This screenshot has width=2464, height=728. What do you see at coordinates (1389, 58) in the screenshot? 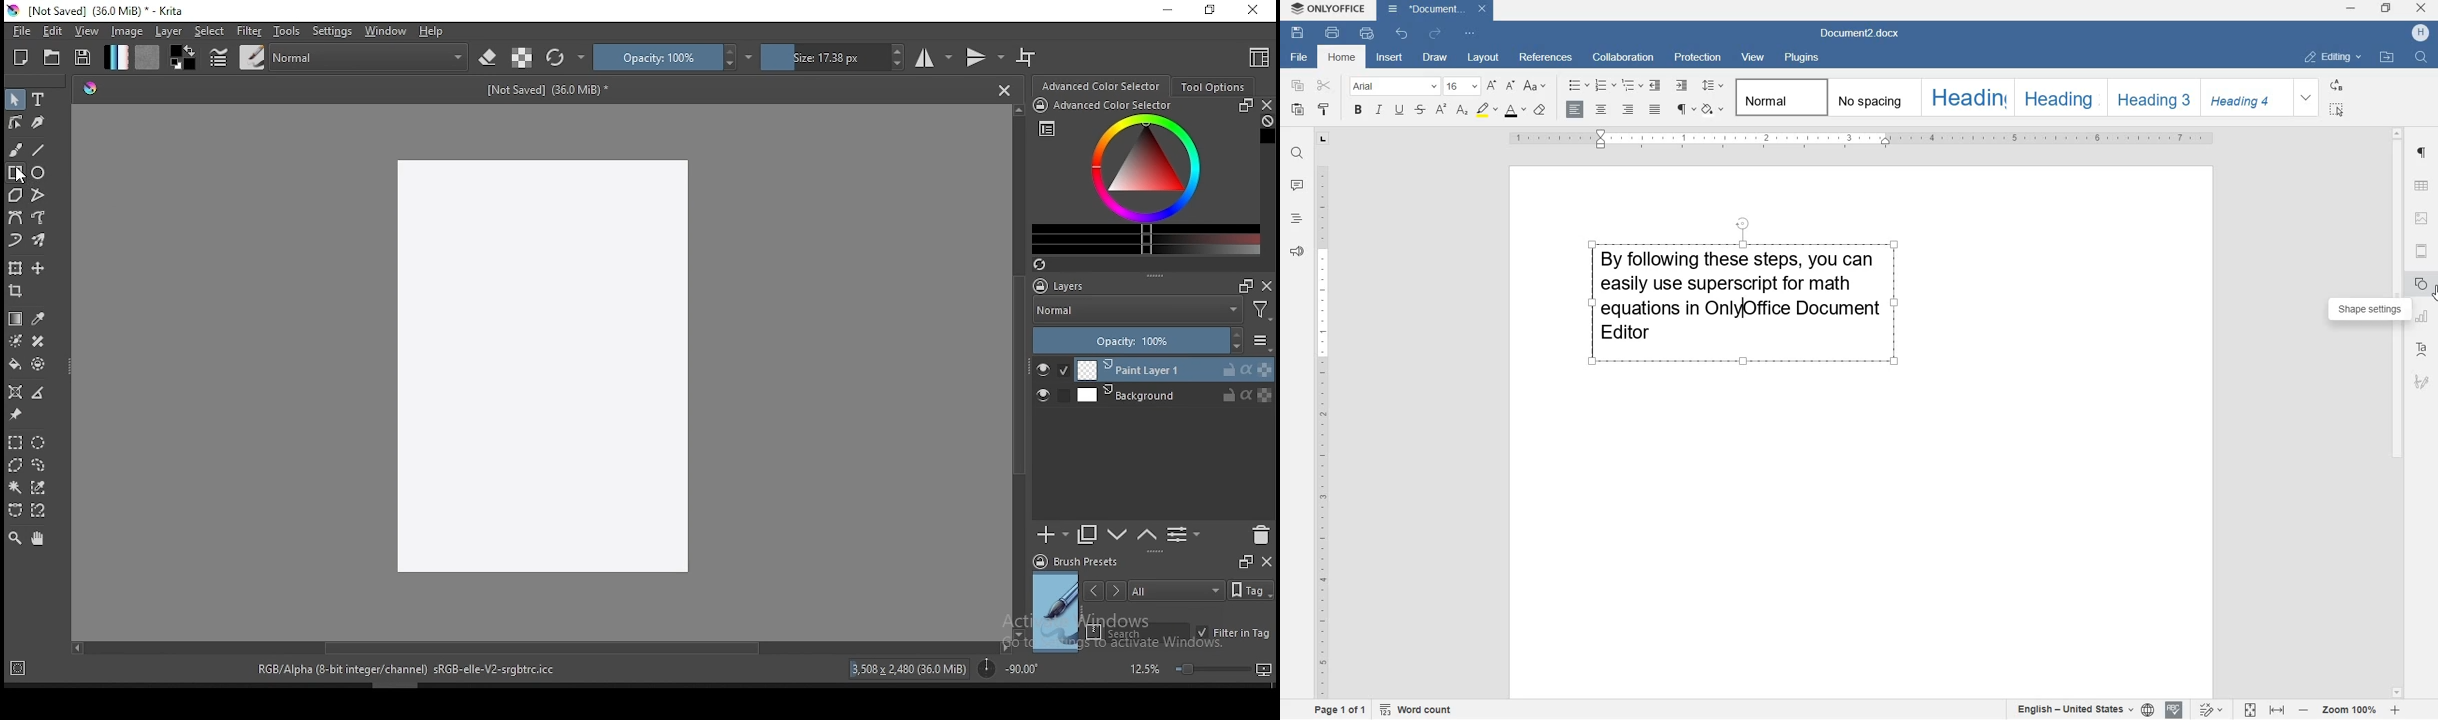
I see `insert` at bounding box center [1389, 58].